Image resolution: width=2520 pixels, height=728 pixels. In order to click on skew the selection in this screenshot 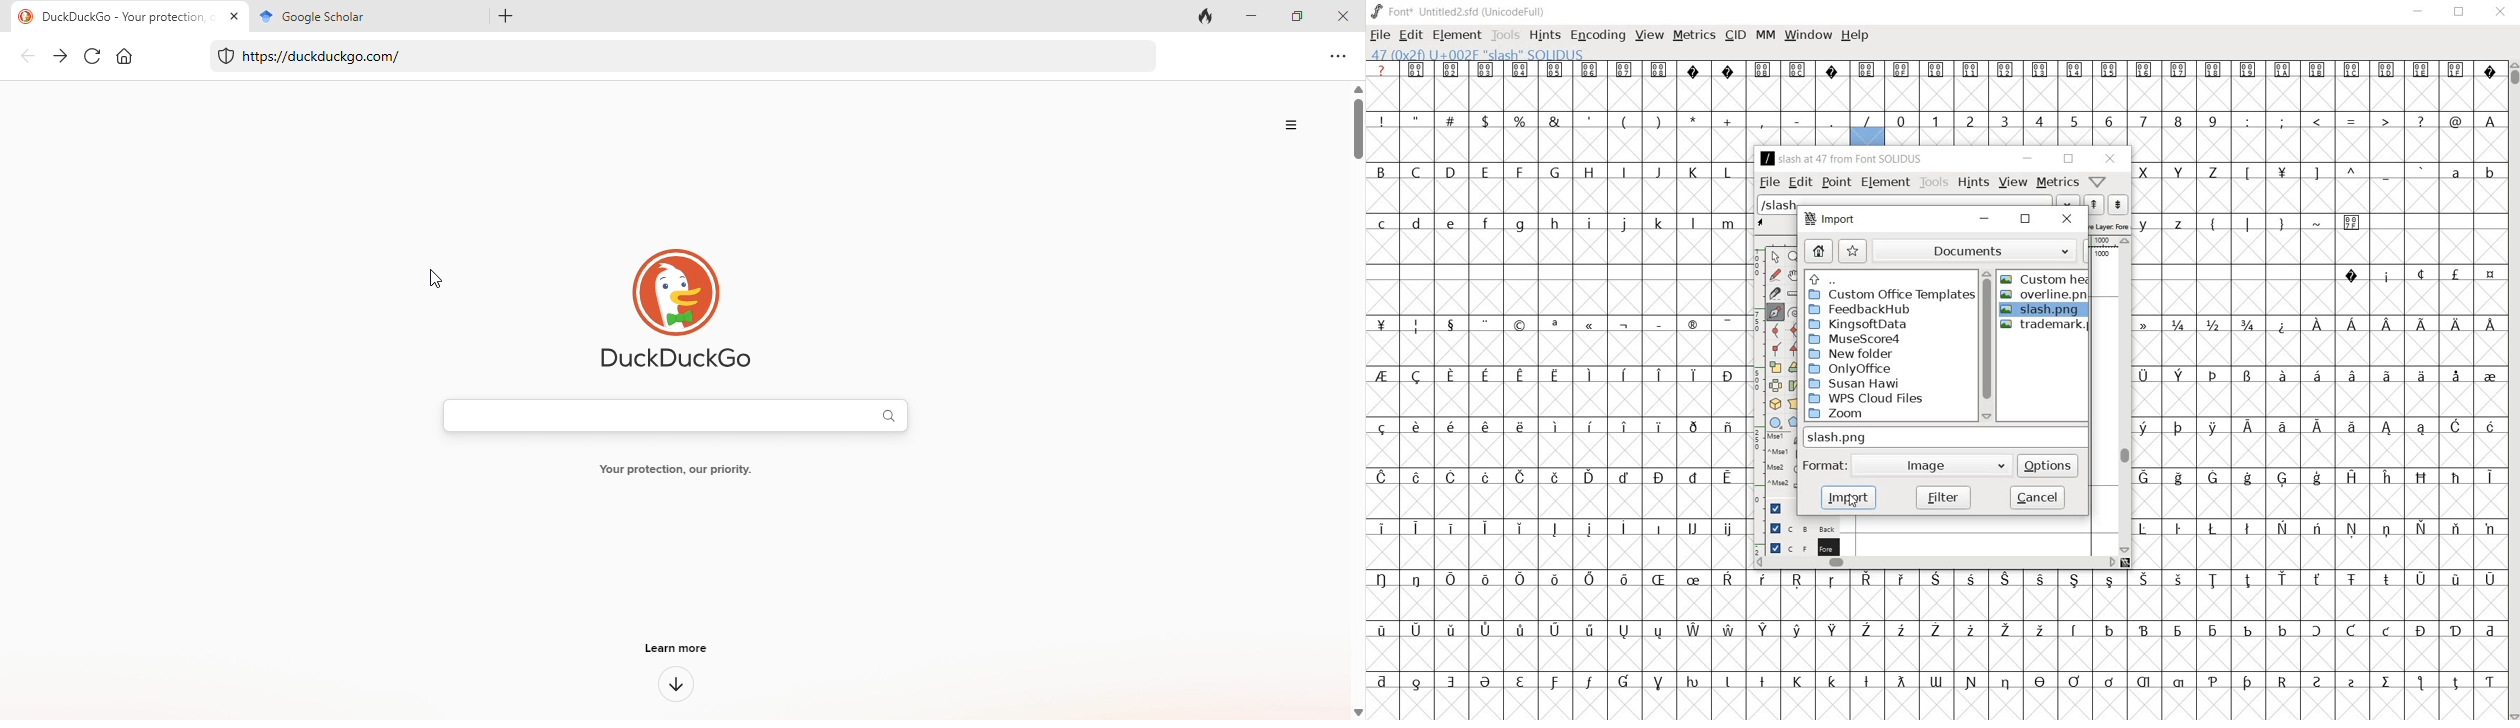, I will do `click(1794, 385)`.